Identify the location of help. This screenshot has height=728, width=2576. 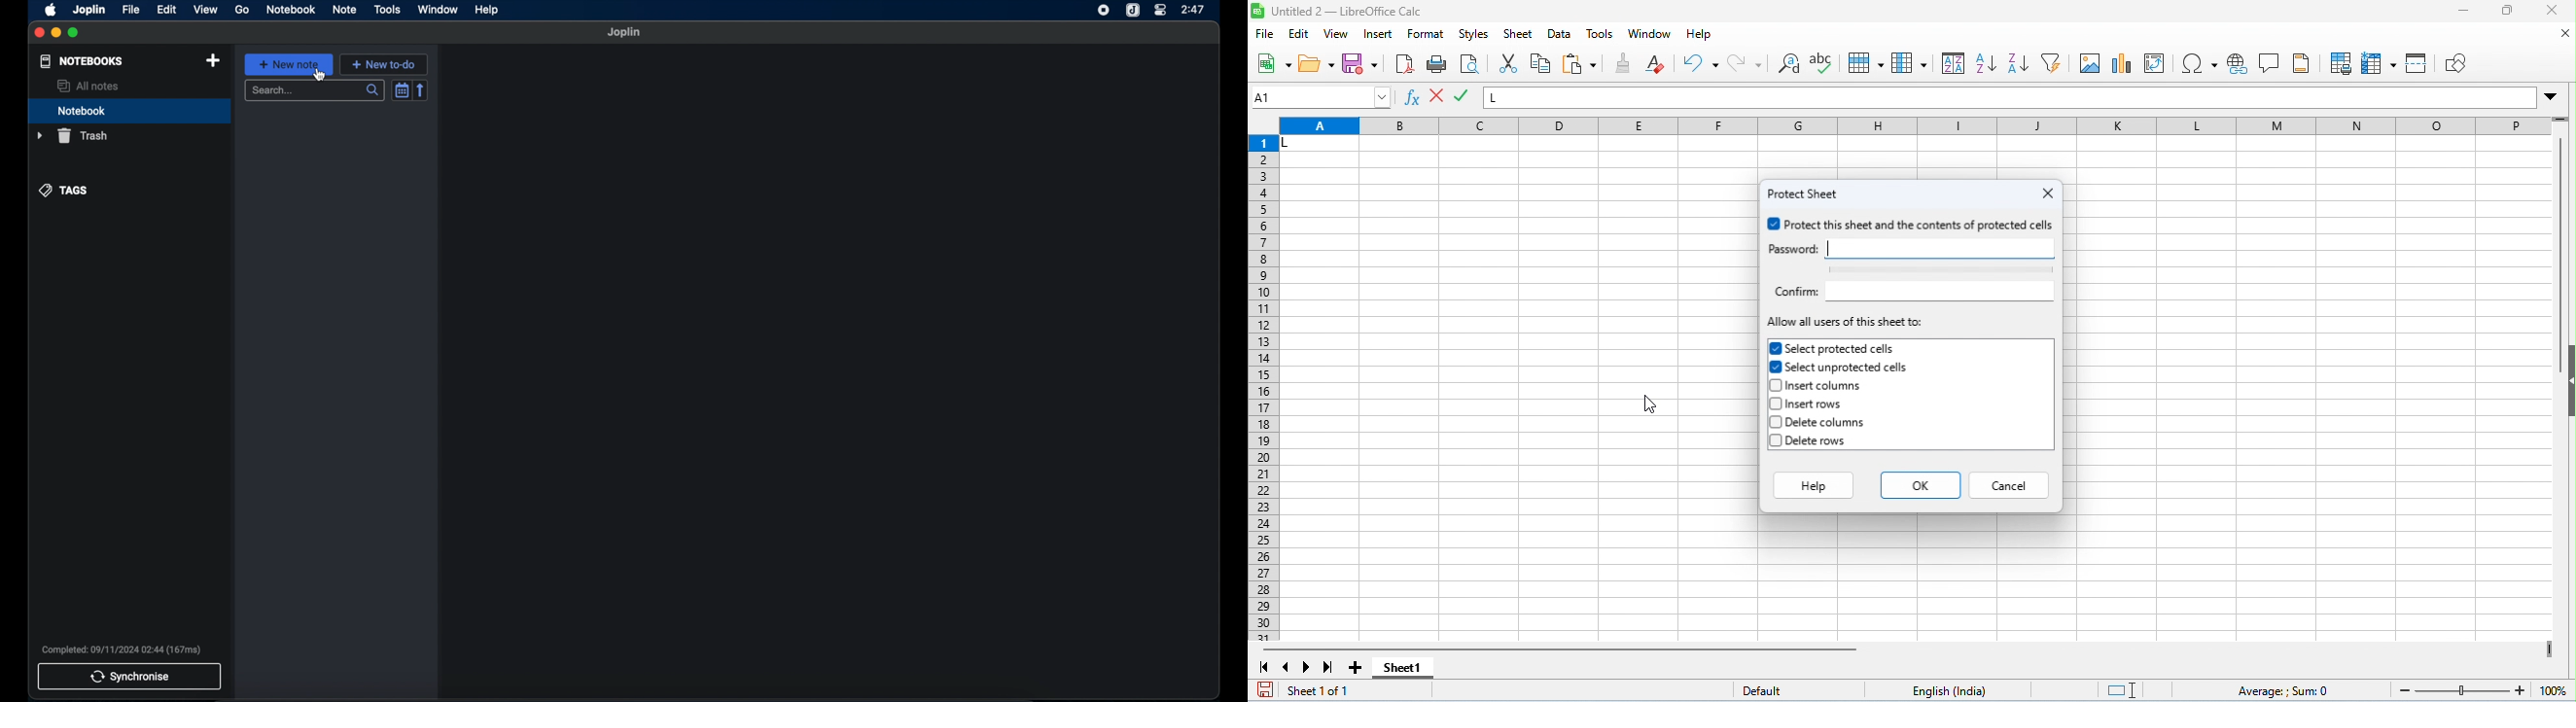
(1812, 484).